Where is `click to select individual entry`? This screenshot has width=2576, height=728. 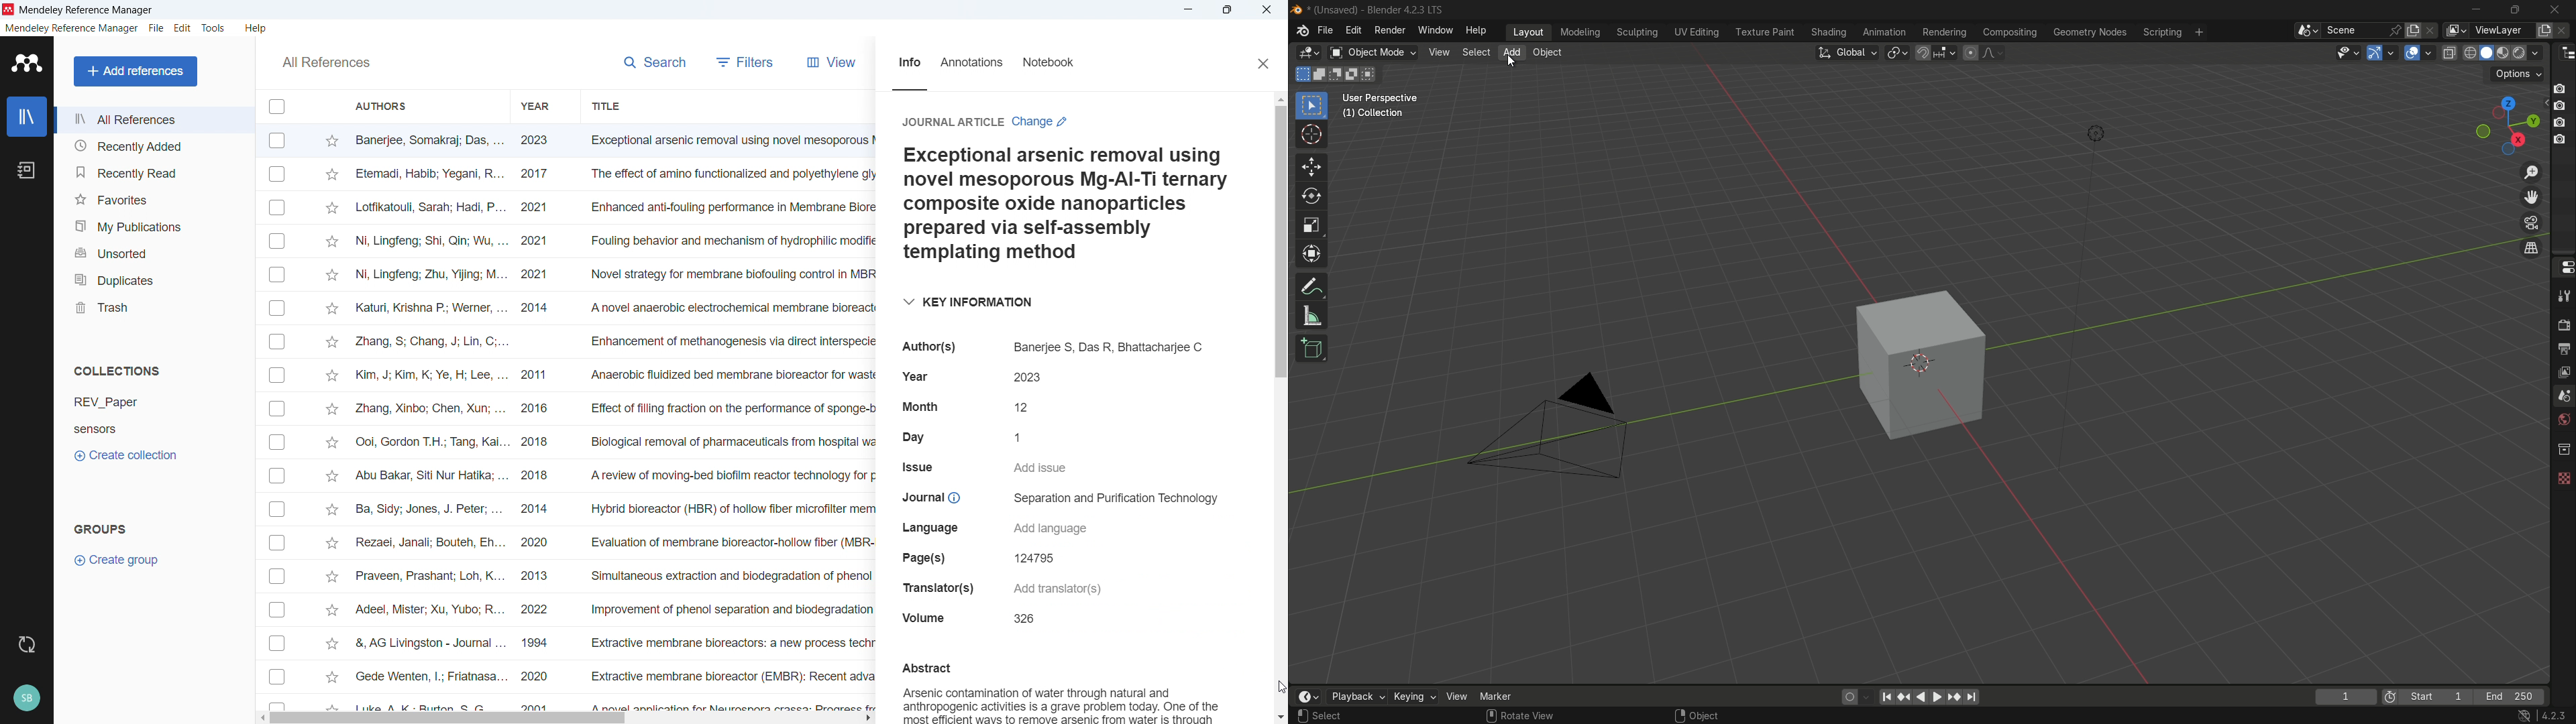
click to select individual entry is located at coordinates (279, 611).